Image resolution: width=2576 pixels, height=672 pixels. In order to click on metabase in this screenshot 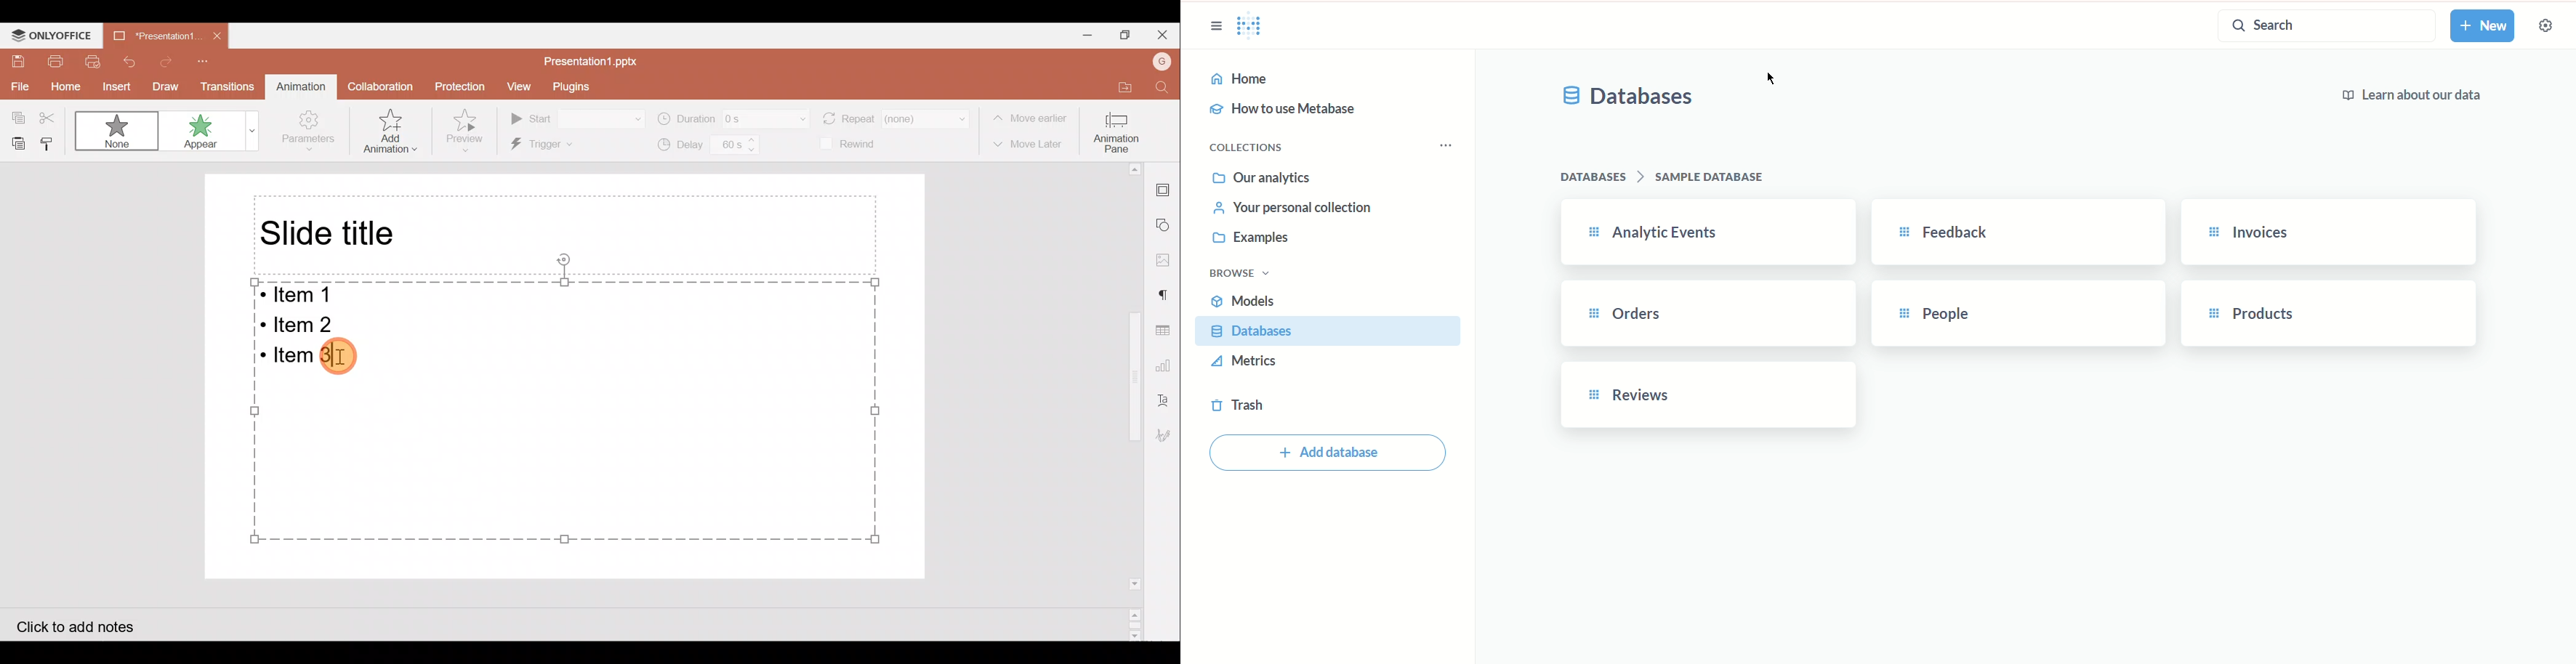, I will do `click(1252, 28)`.